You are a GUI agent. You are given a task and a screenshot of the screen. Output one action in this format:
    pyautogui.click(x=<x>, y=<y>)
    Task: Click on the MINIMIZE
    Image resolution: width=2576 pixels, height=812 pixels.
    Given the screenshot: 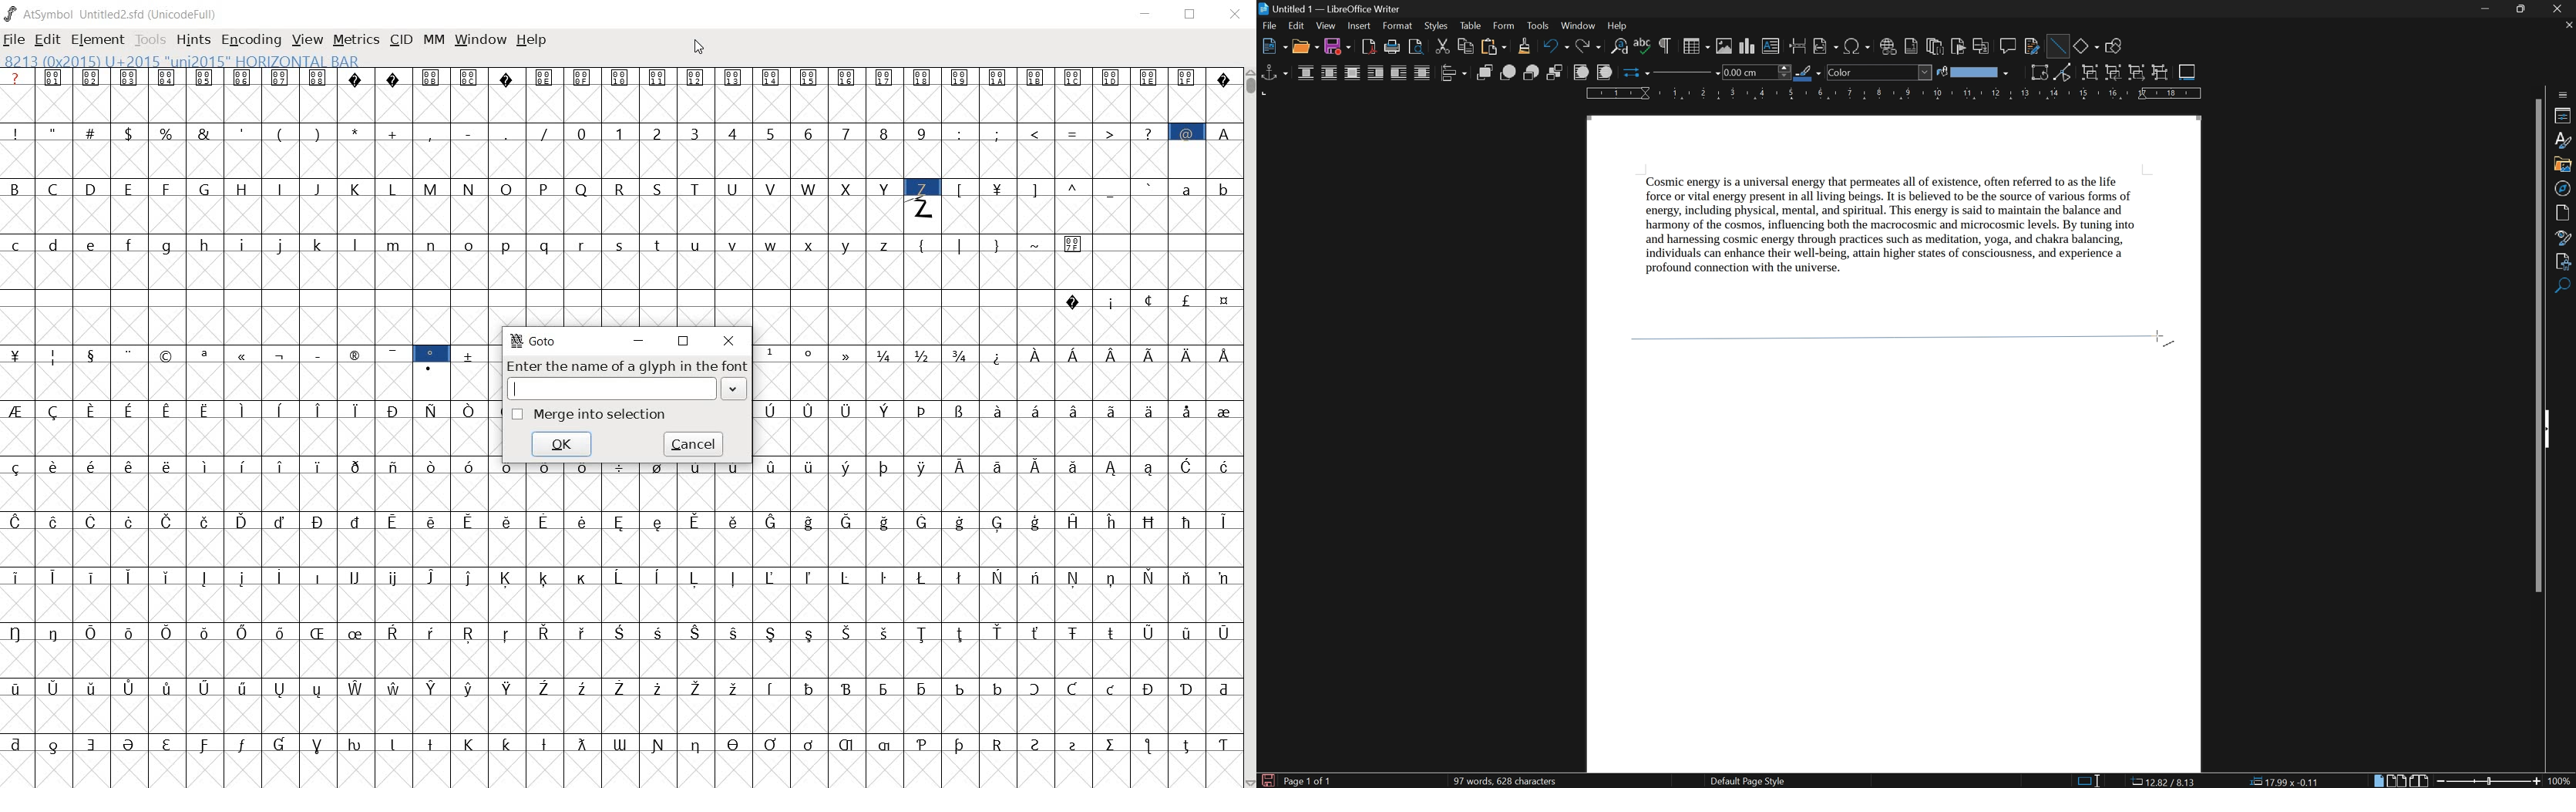 What is the action you would take?
    pyautogui.click(x=639, y=341)
    